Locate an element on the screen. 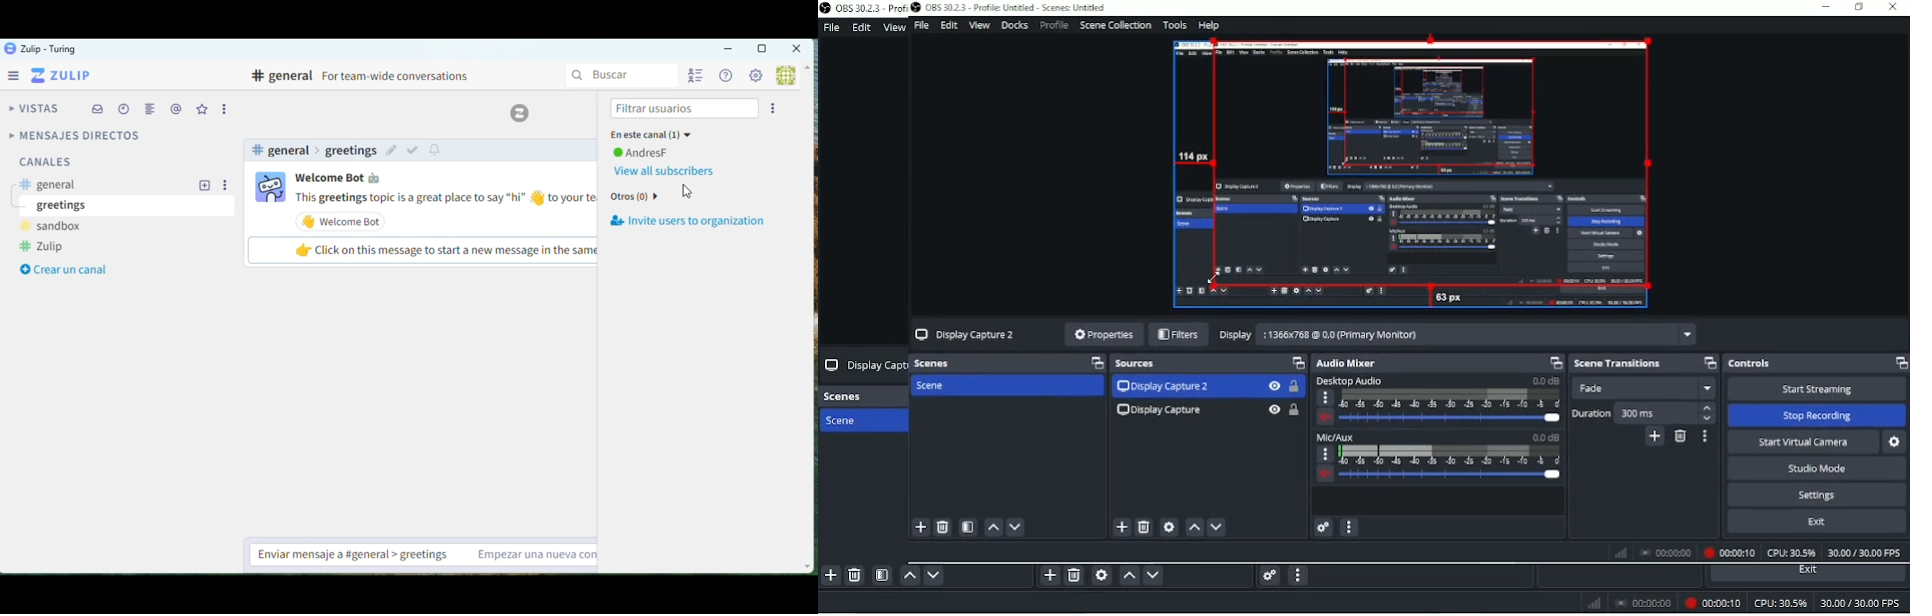  scale is located at coordinates (1448, 457).